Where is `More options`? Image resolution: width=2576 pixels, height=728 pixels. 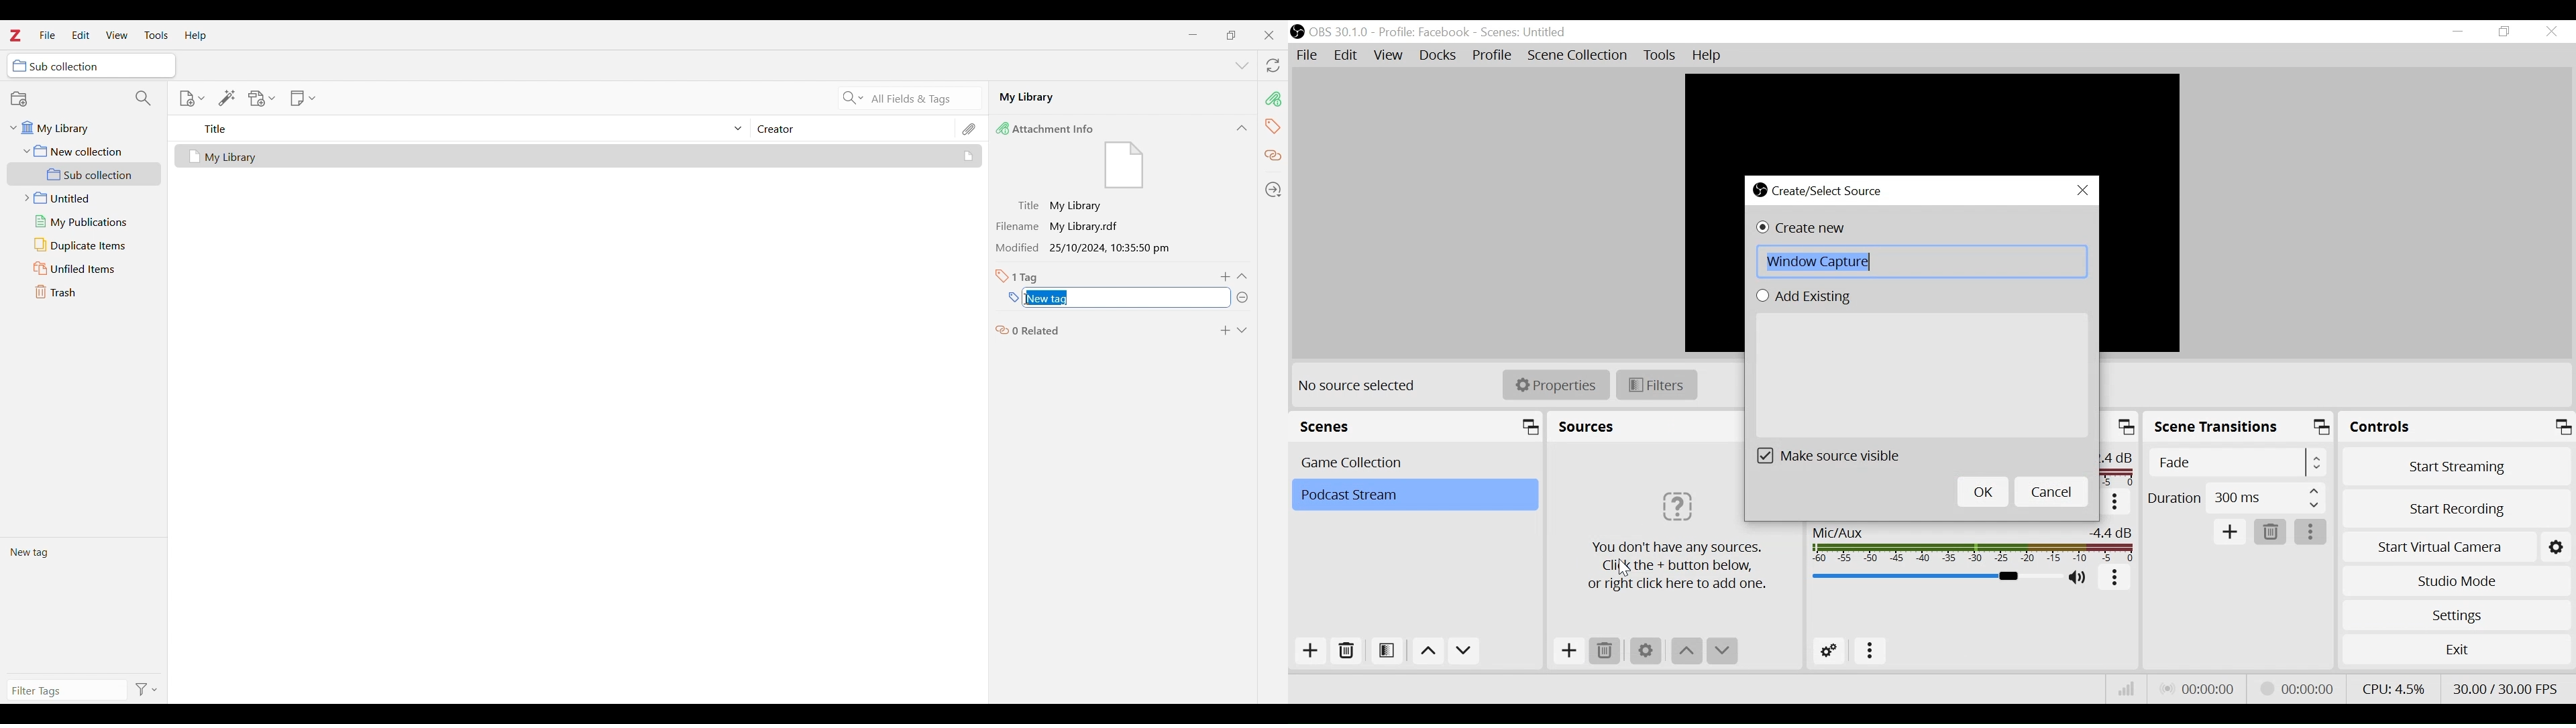
More options is located at coordinates (2311, 531).